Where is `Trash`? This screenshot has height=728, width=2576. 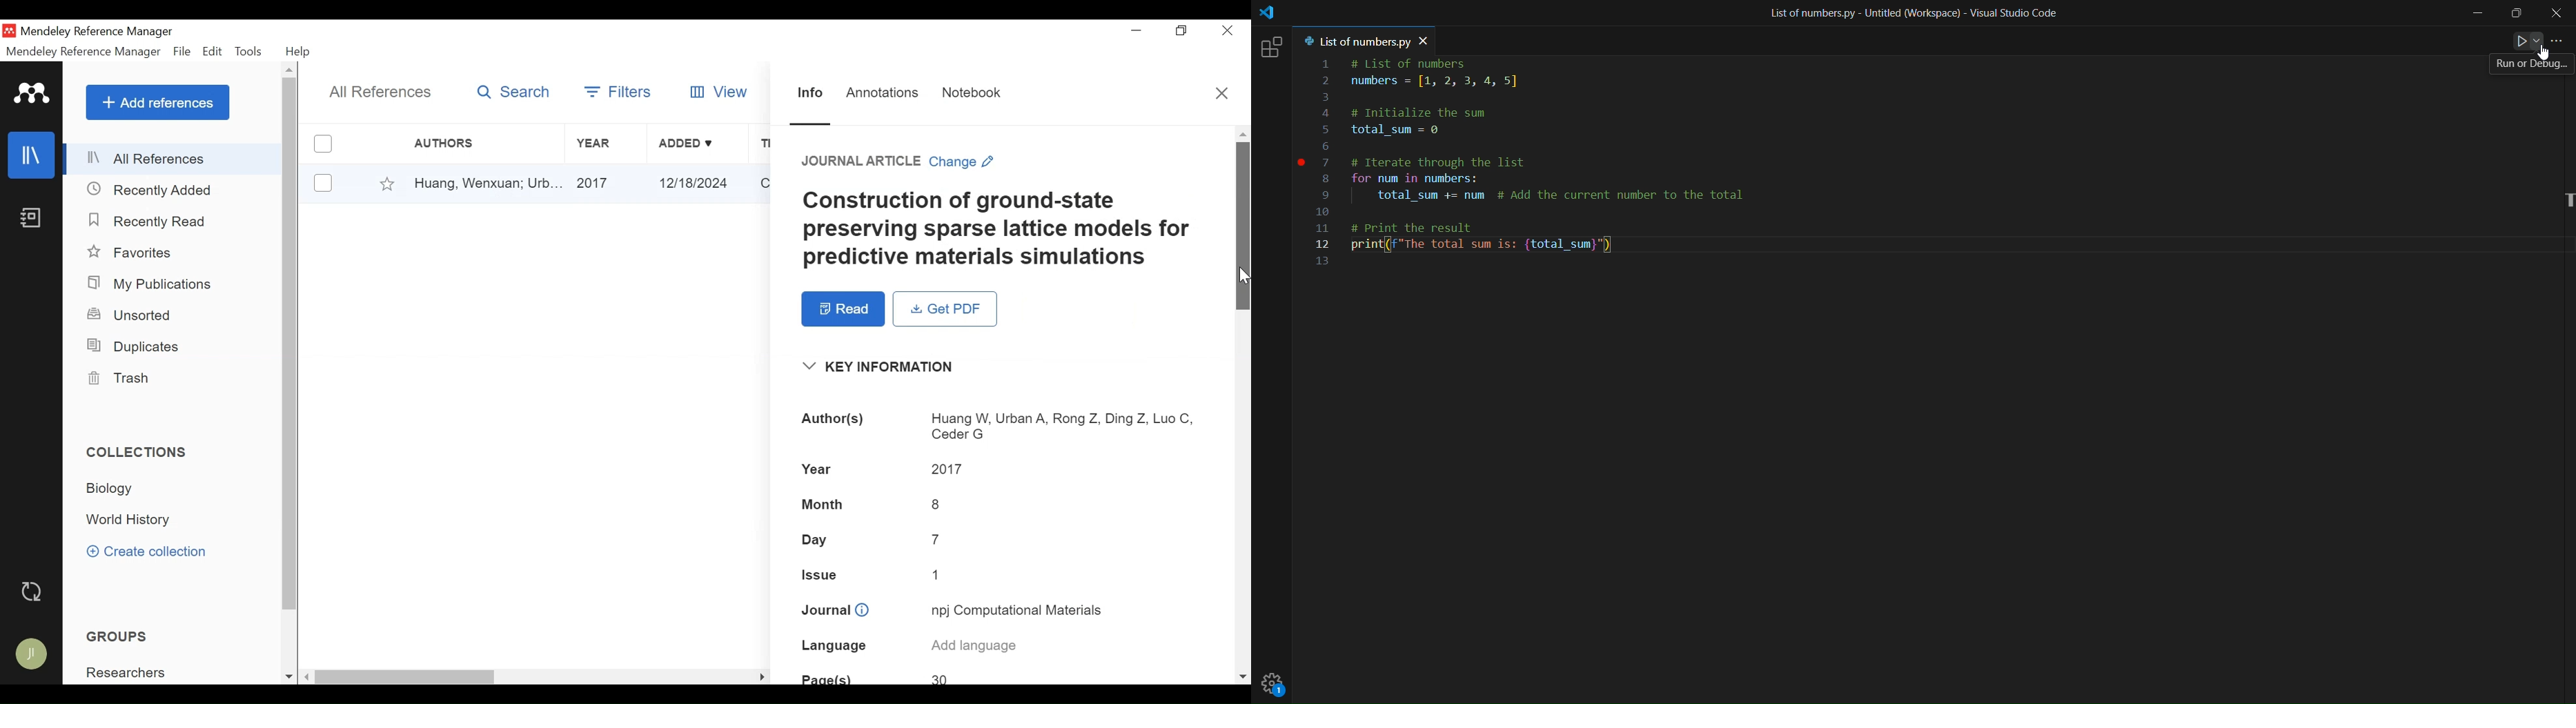
Trash is located at coordinates (126, 378).